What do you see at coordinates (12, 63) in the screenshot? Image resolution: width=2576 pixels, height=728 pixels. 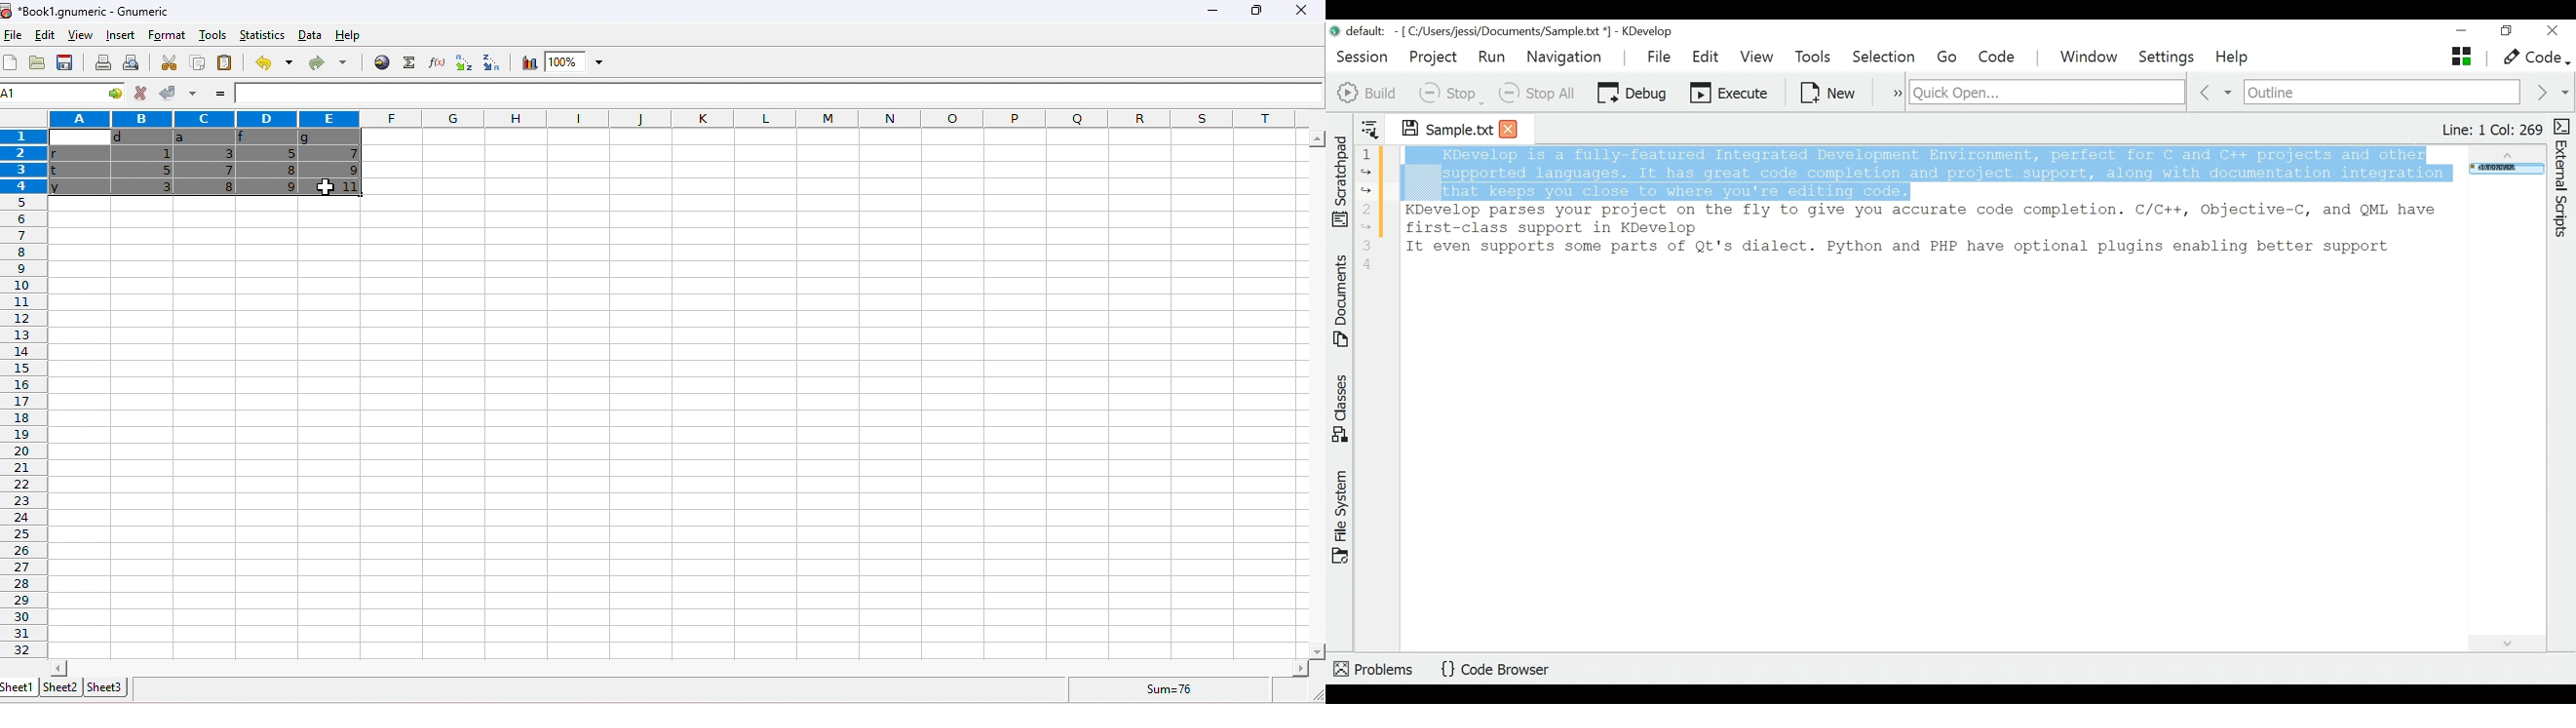 I see `new` at bounding box center [12, 63].